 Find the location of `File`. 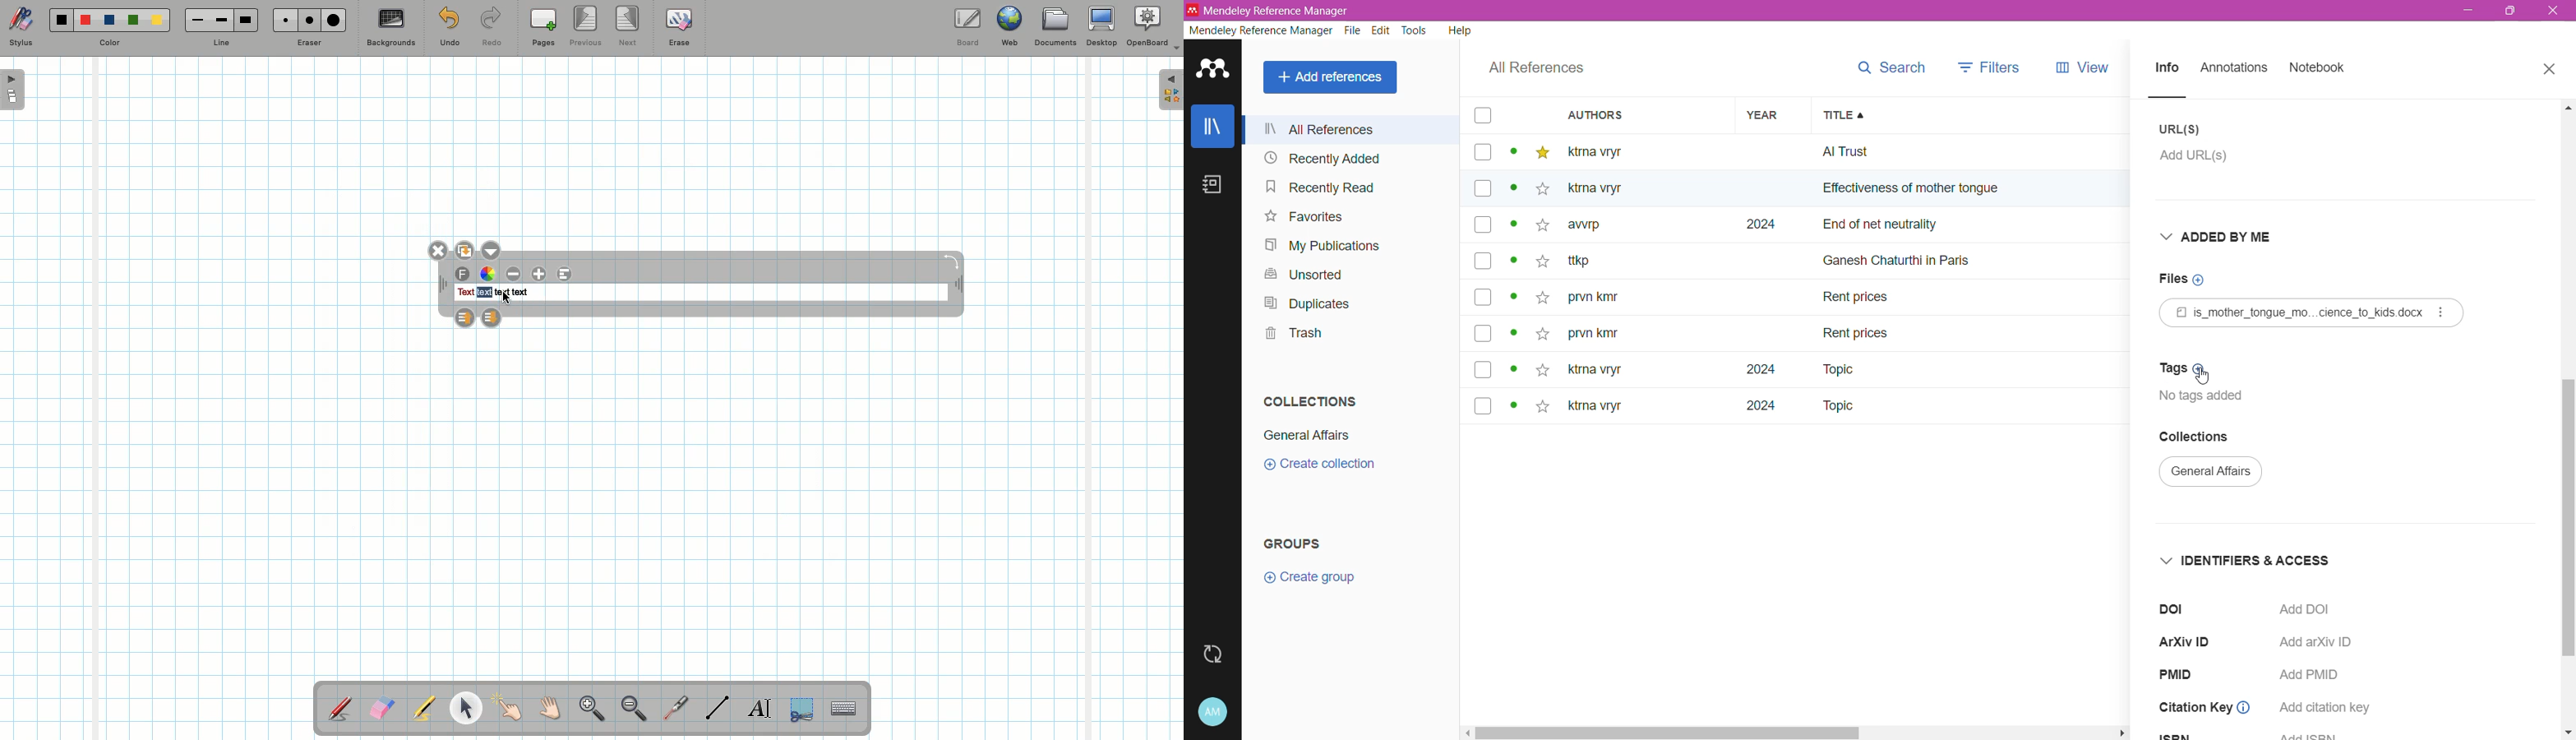

File is located at coordinates (1354, 30).